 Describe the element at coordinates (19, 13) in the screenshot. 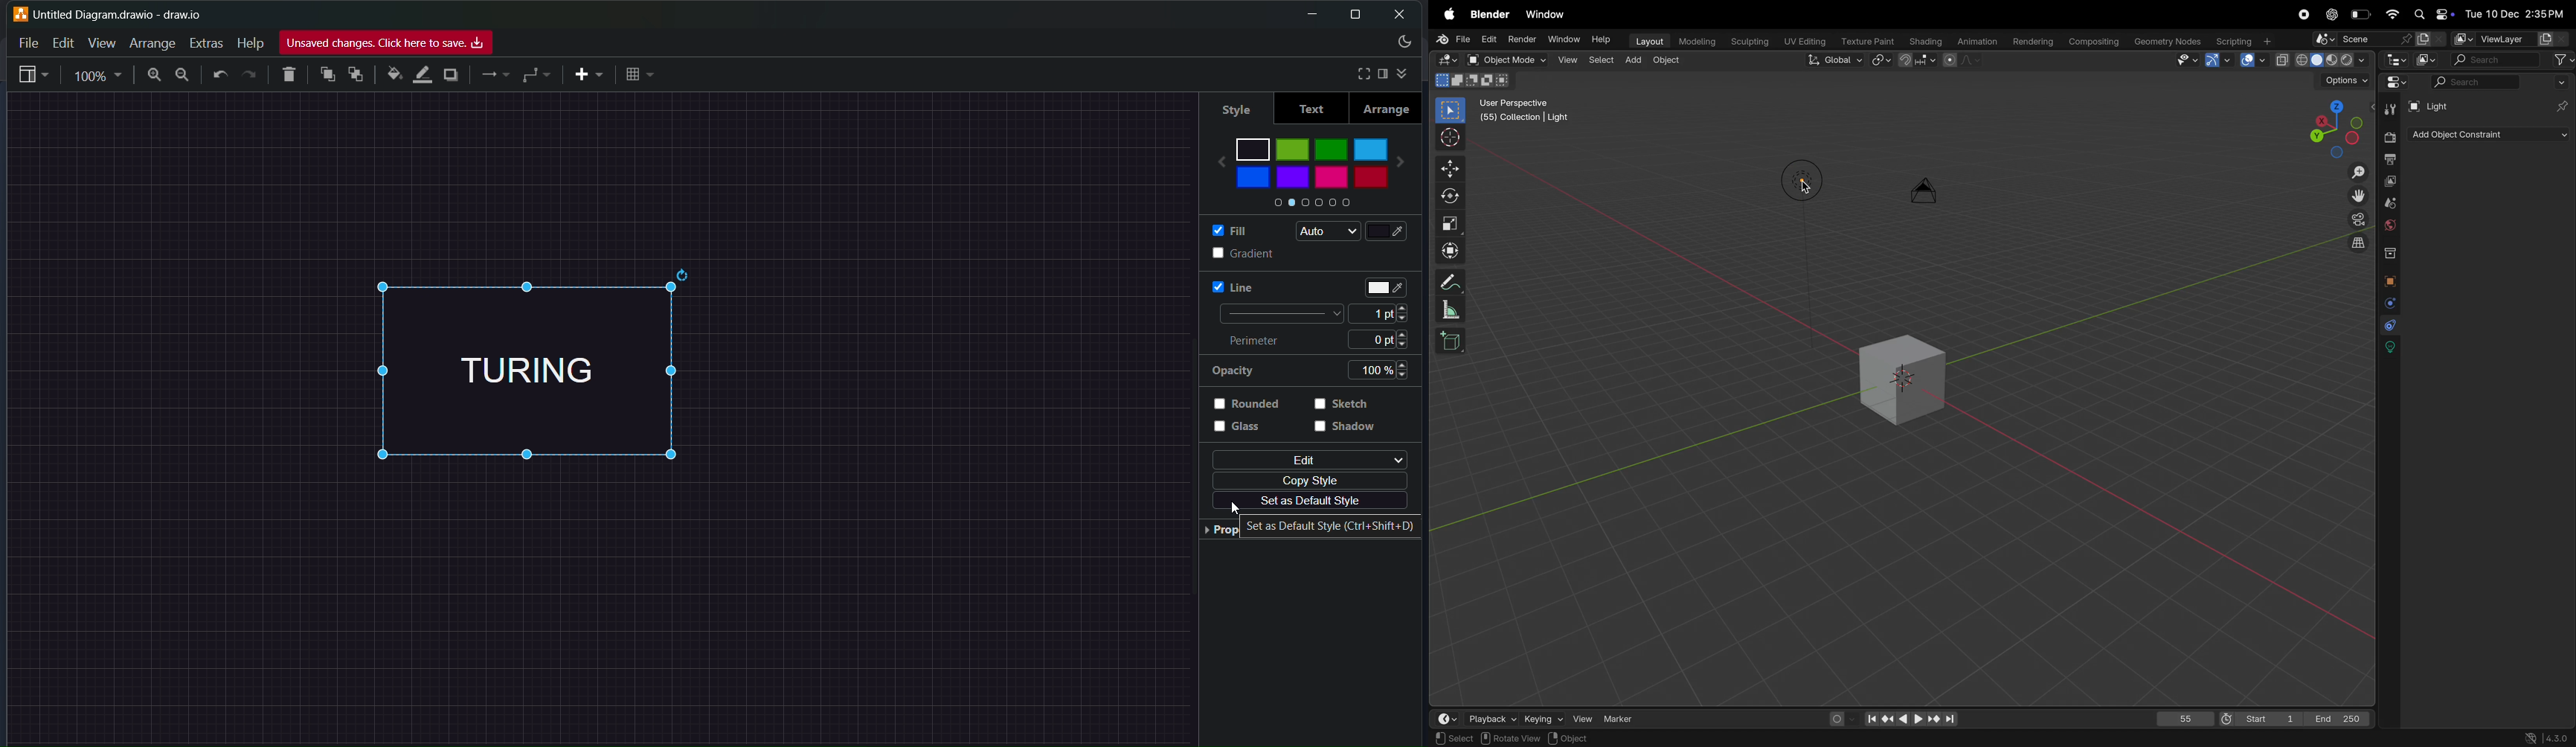

I see `logo` at that location.